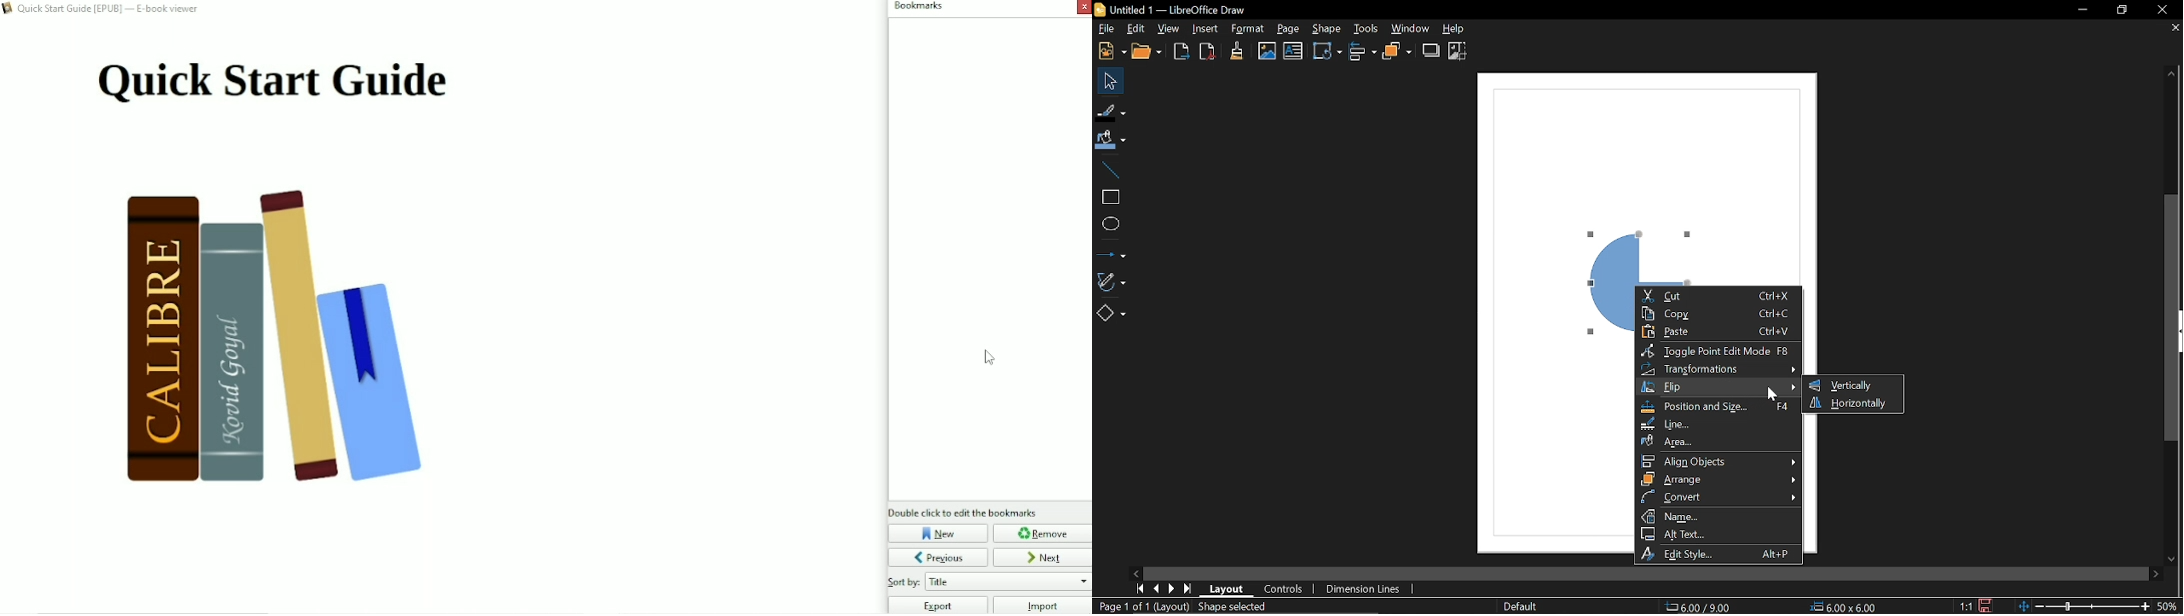 Image resolution: width=2184 pixels, height=616 pixels. I want to click on Shadow, so click(1431, 50).